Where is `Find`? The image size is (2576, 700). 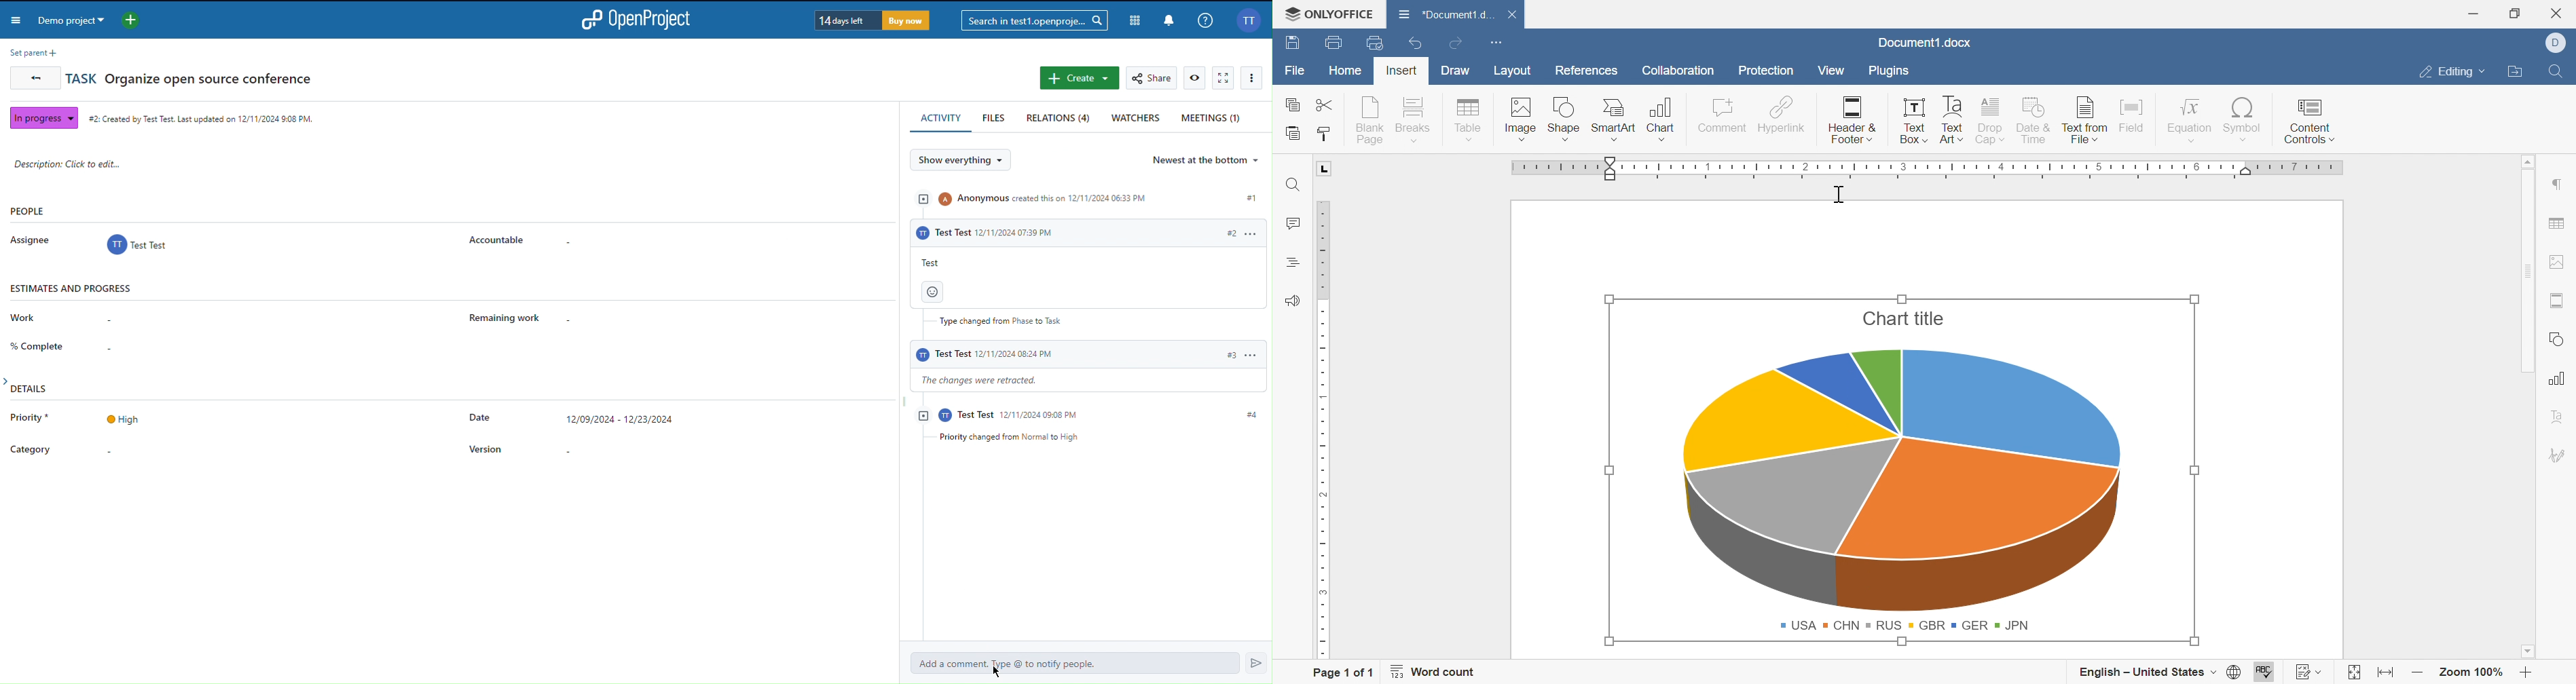
Find is located at coordinates (1293, 185).